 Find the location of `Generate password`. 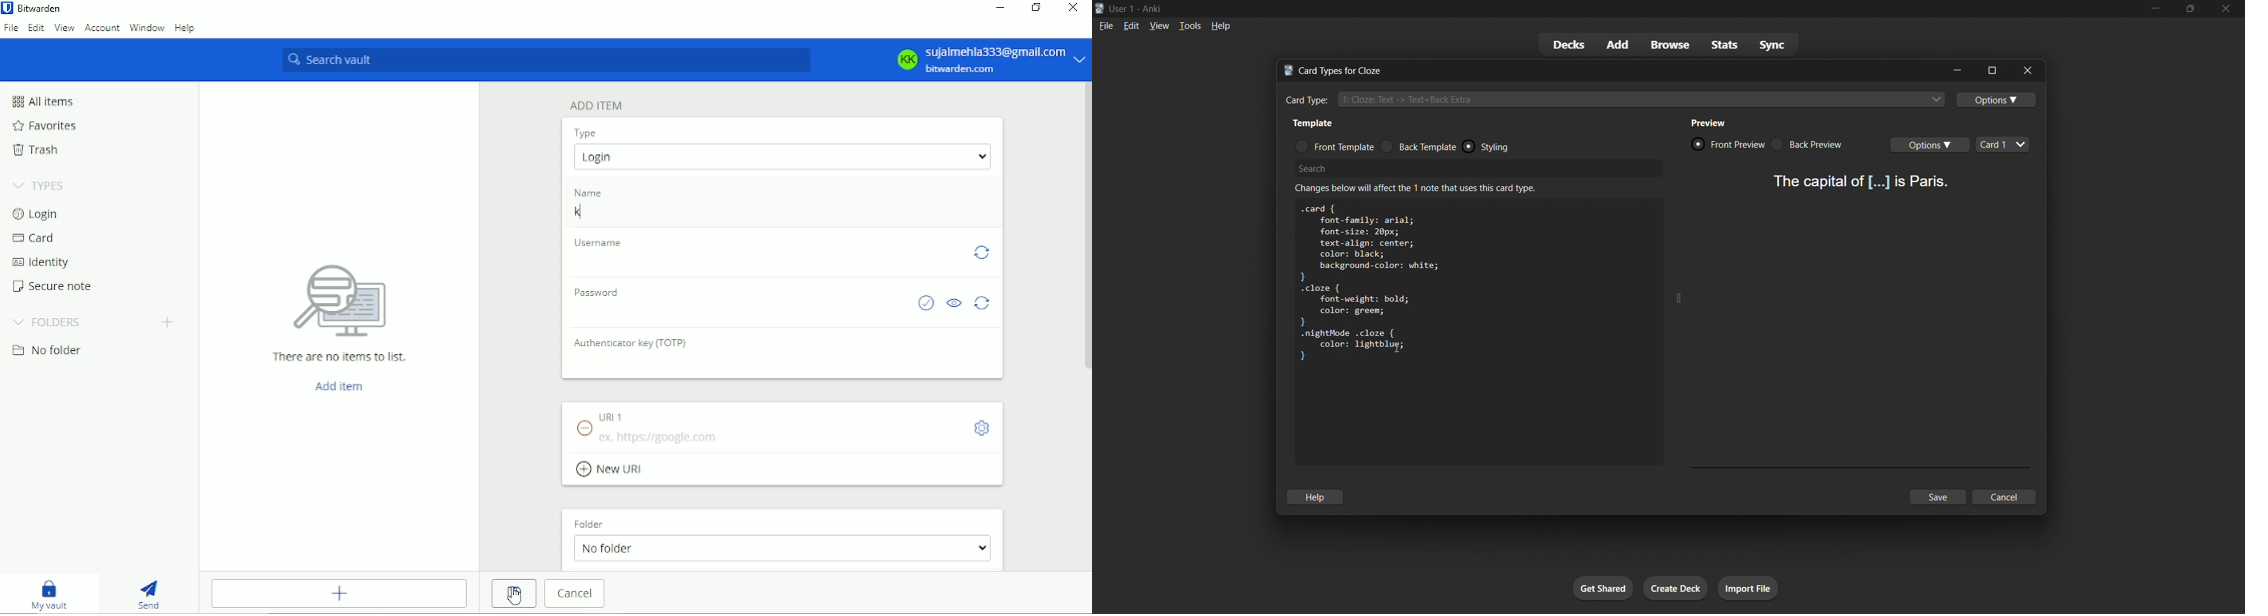

Generate password is located at coordinates (984, 303).